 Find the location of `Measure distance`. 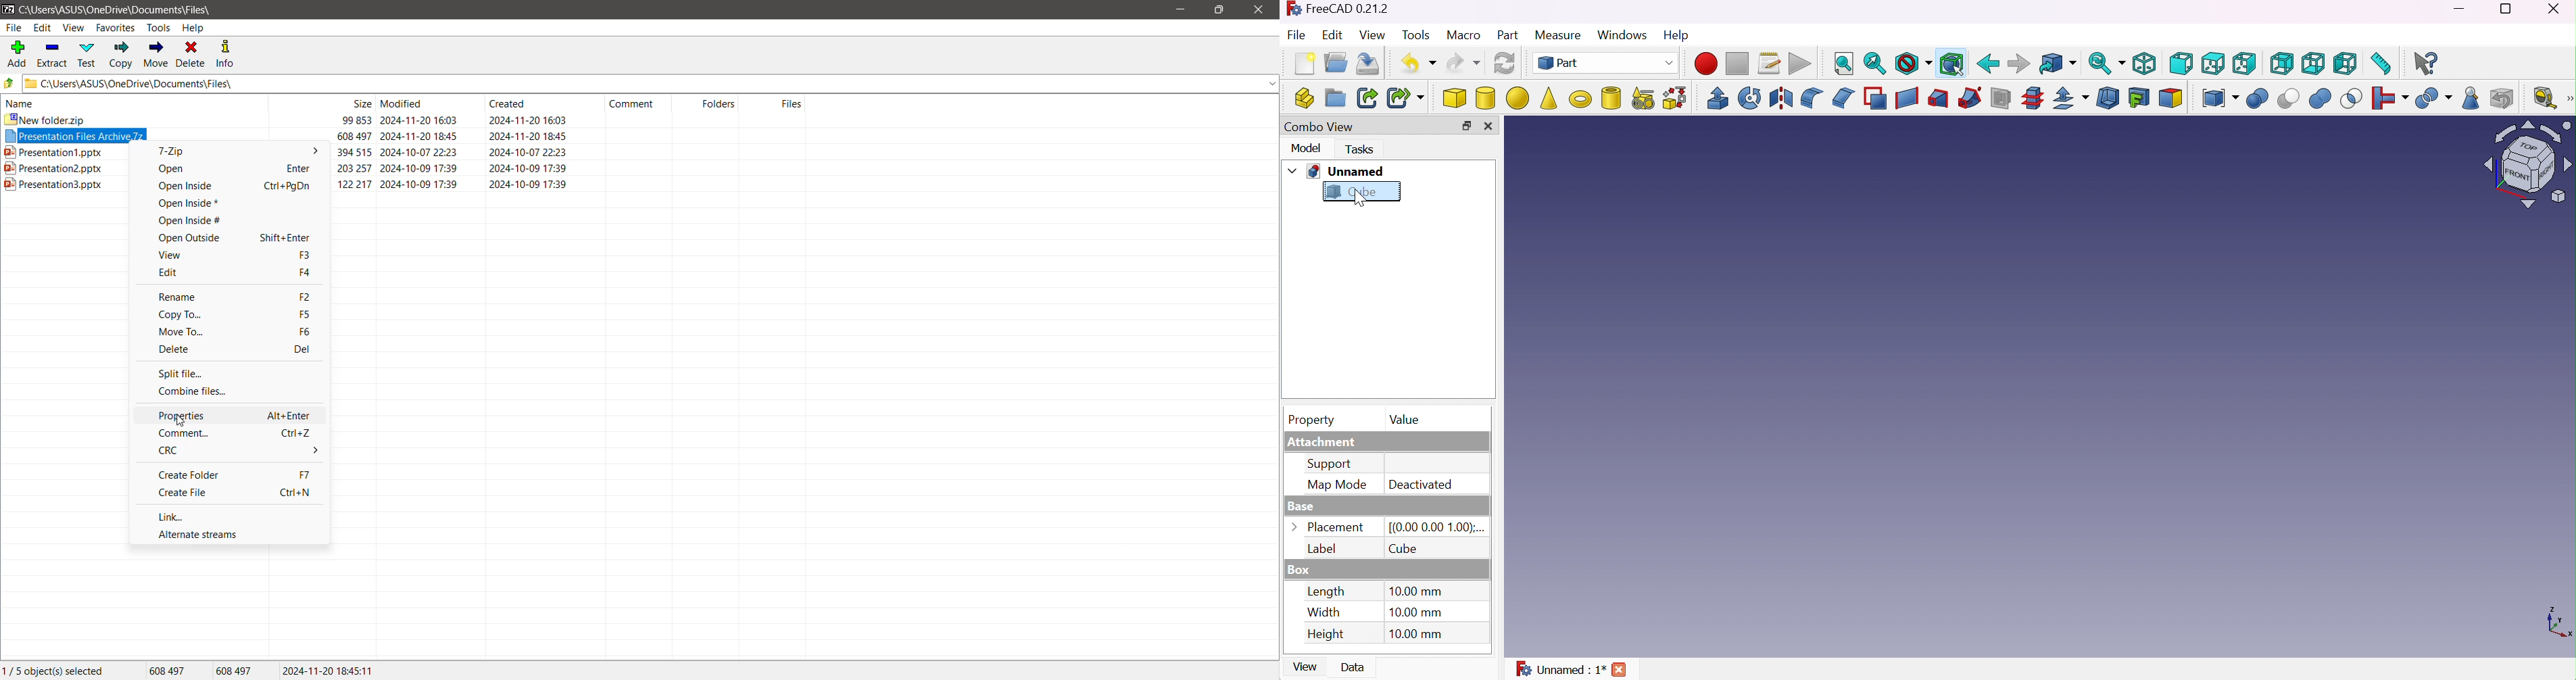

Measure distance is located at coordinates (2381, 65).